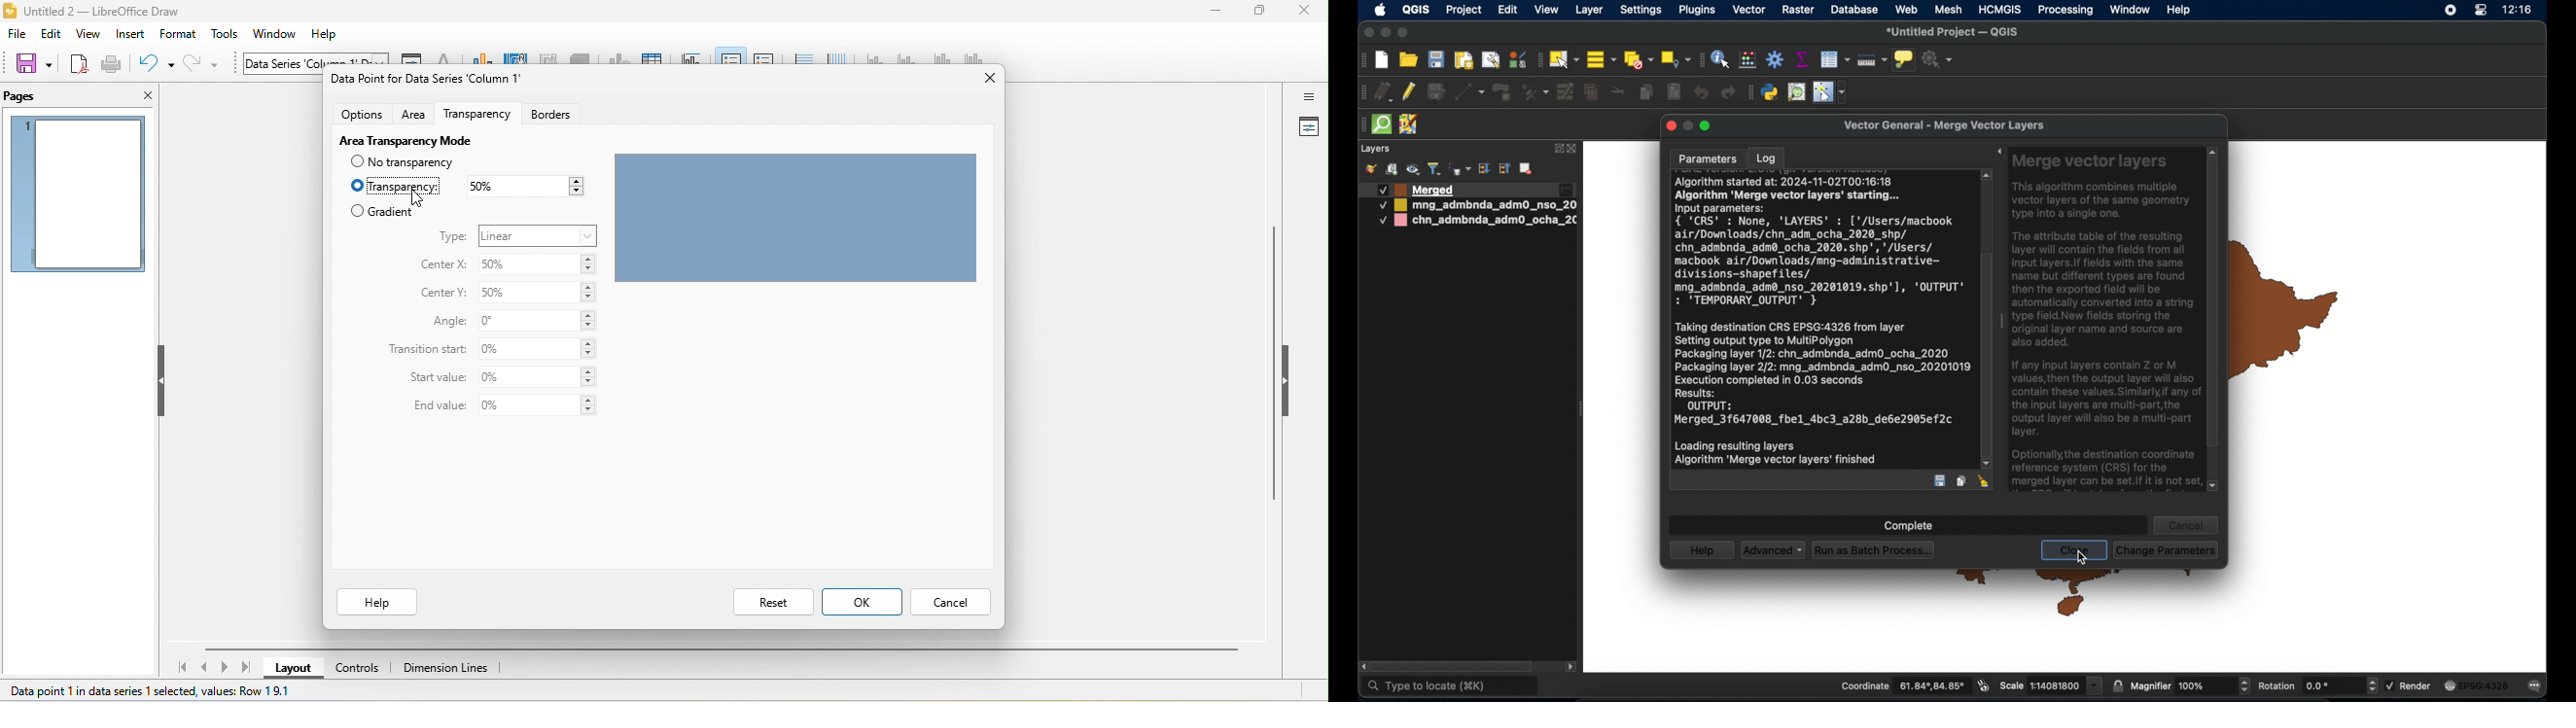  What do you see at coordinates (1412, 170) in the screenshot?
I see `manage map theme` at bounding box center [1412, 170].